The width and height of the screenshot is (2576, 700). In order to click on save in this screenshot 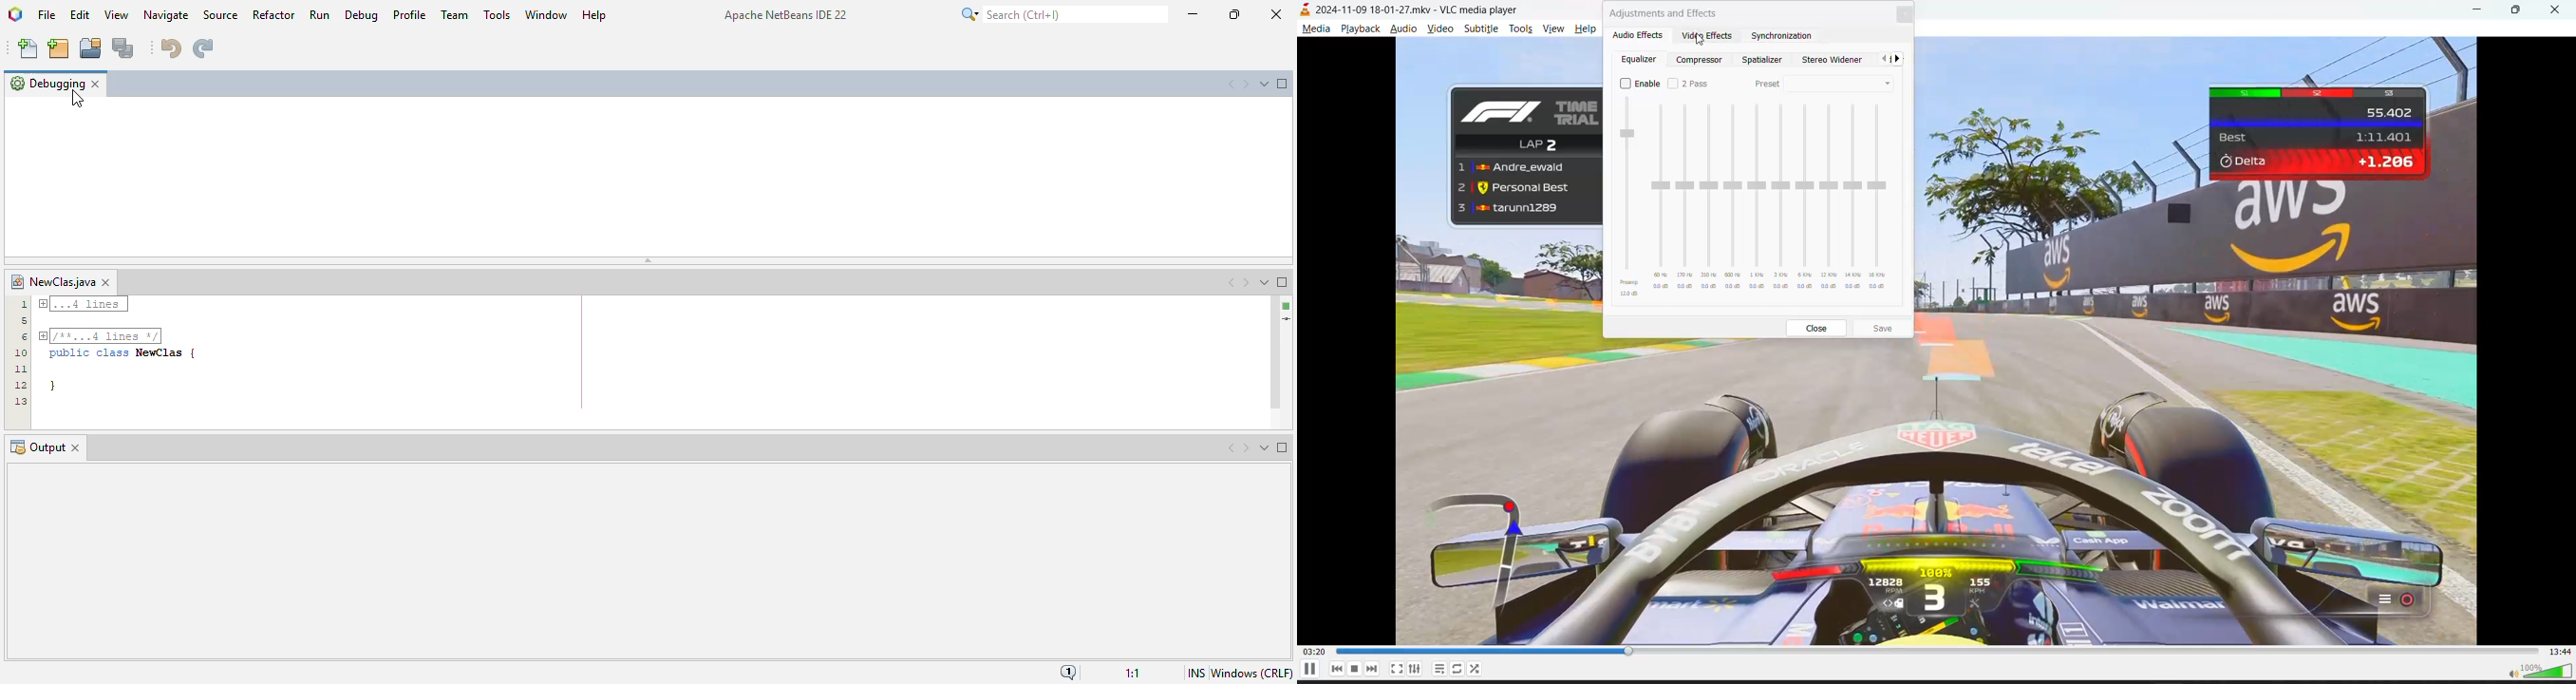, I will do `click(1884, 328)`.